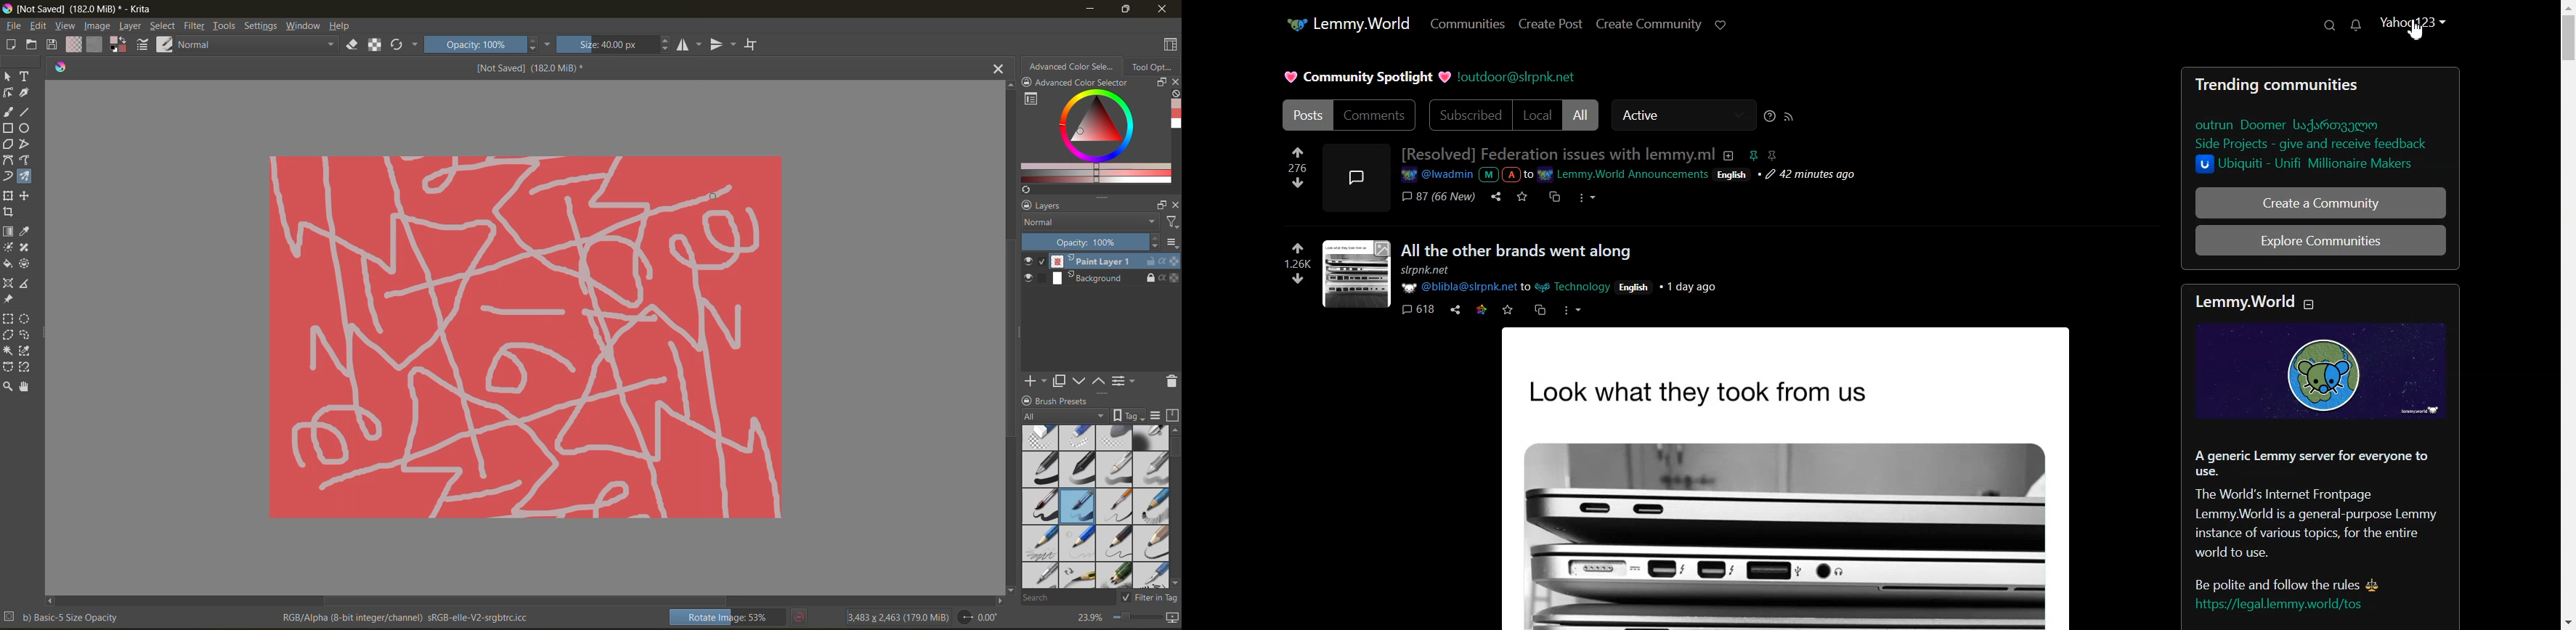  What do you see at coordinates (2320, 458) in the screenshot?
I see `Text` at bounding box center [2320, 458].